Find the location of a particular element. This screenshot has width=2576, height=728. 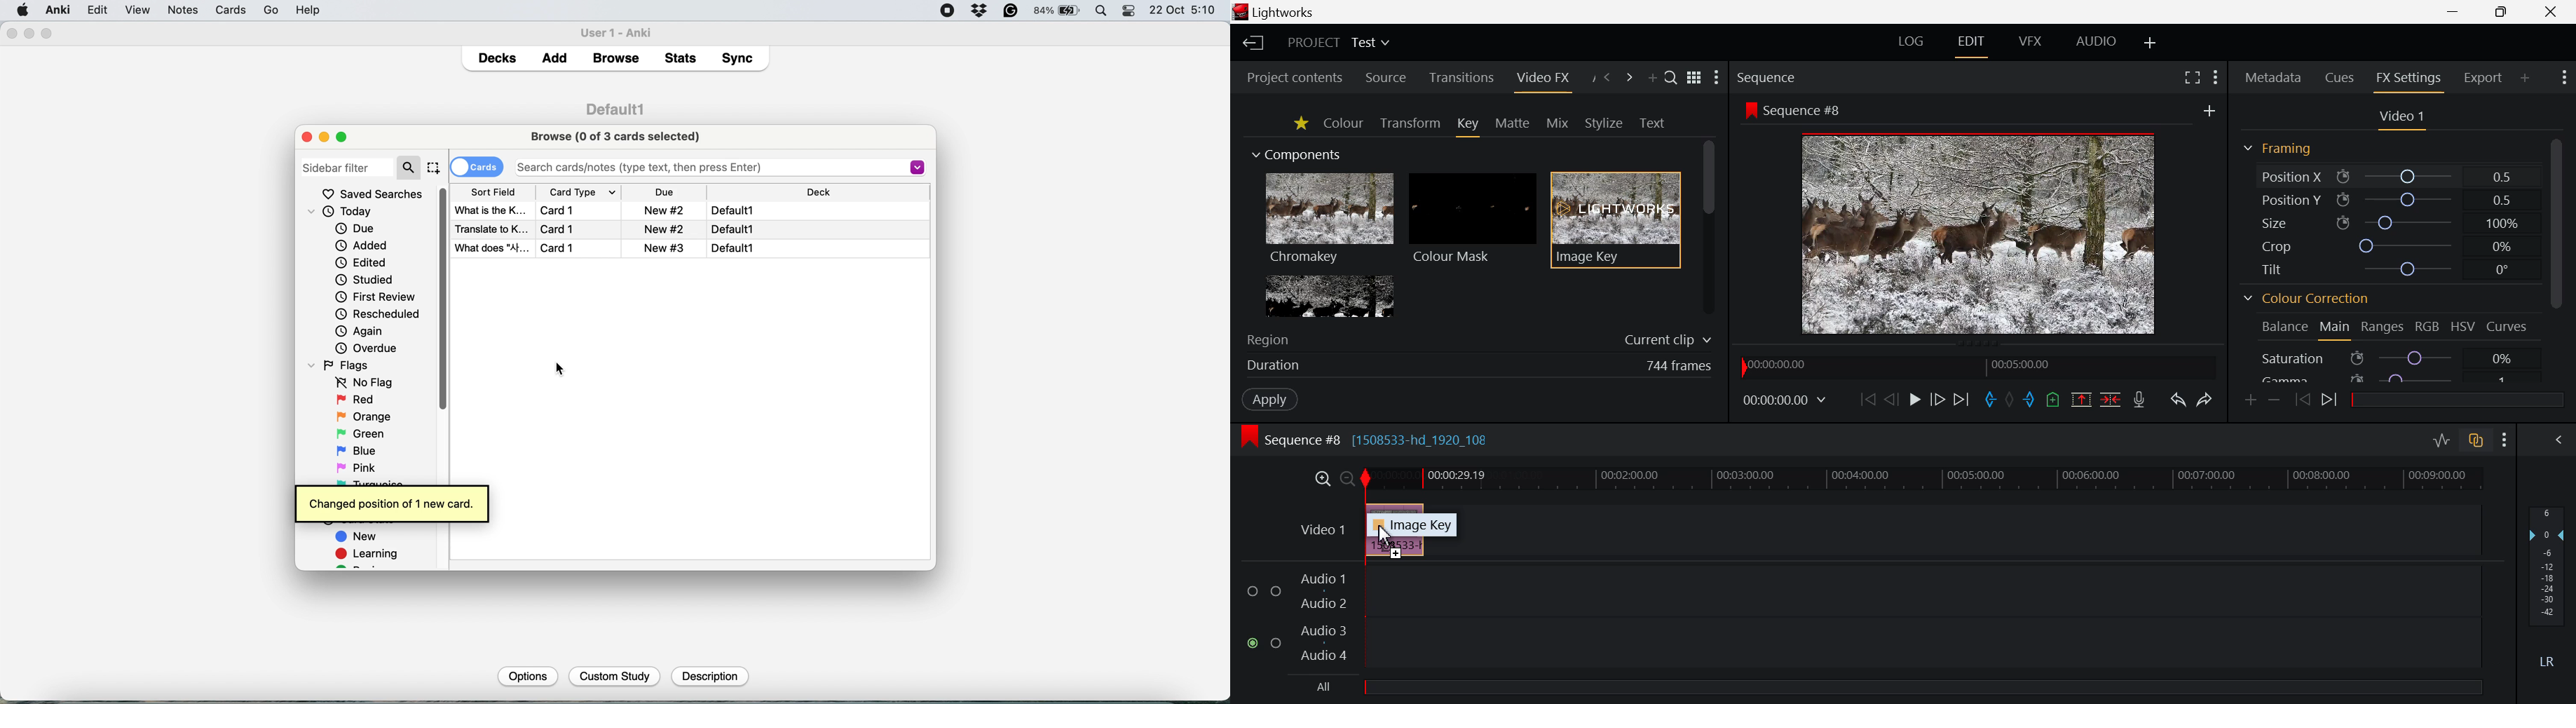

Position Y is located at coordinates (2289, 198).